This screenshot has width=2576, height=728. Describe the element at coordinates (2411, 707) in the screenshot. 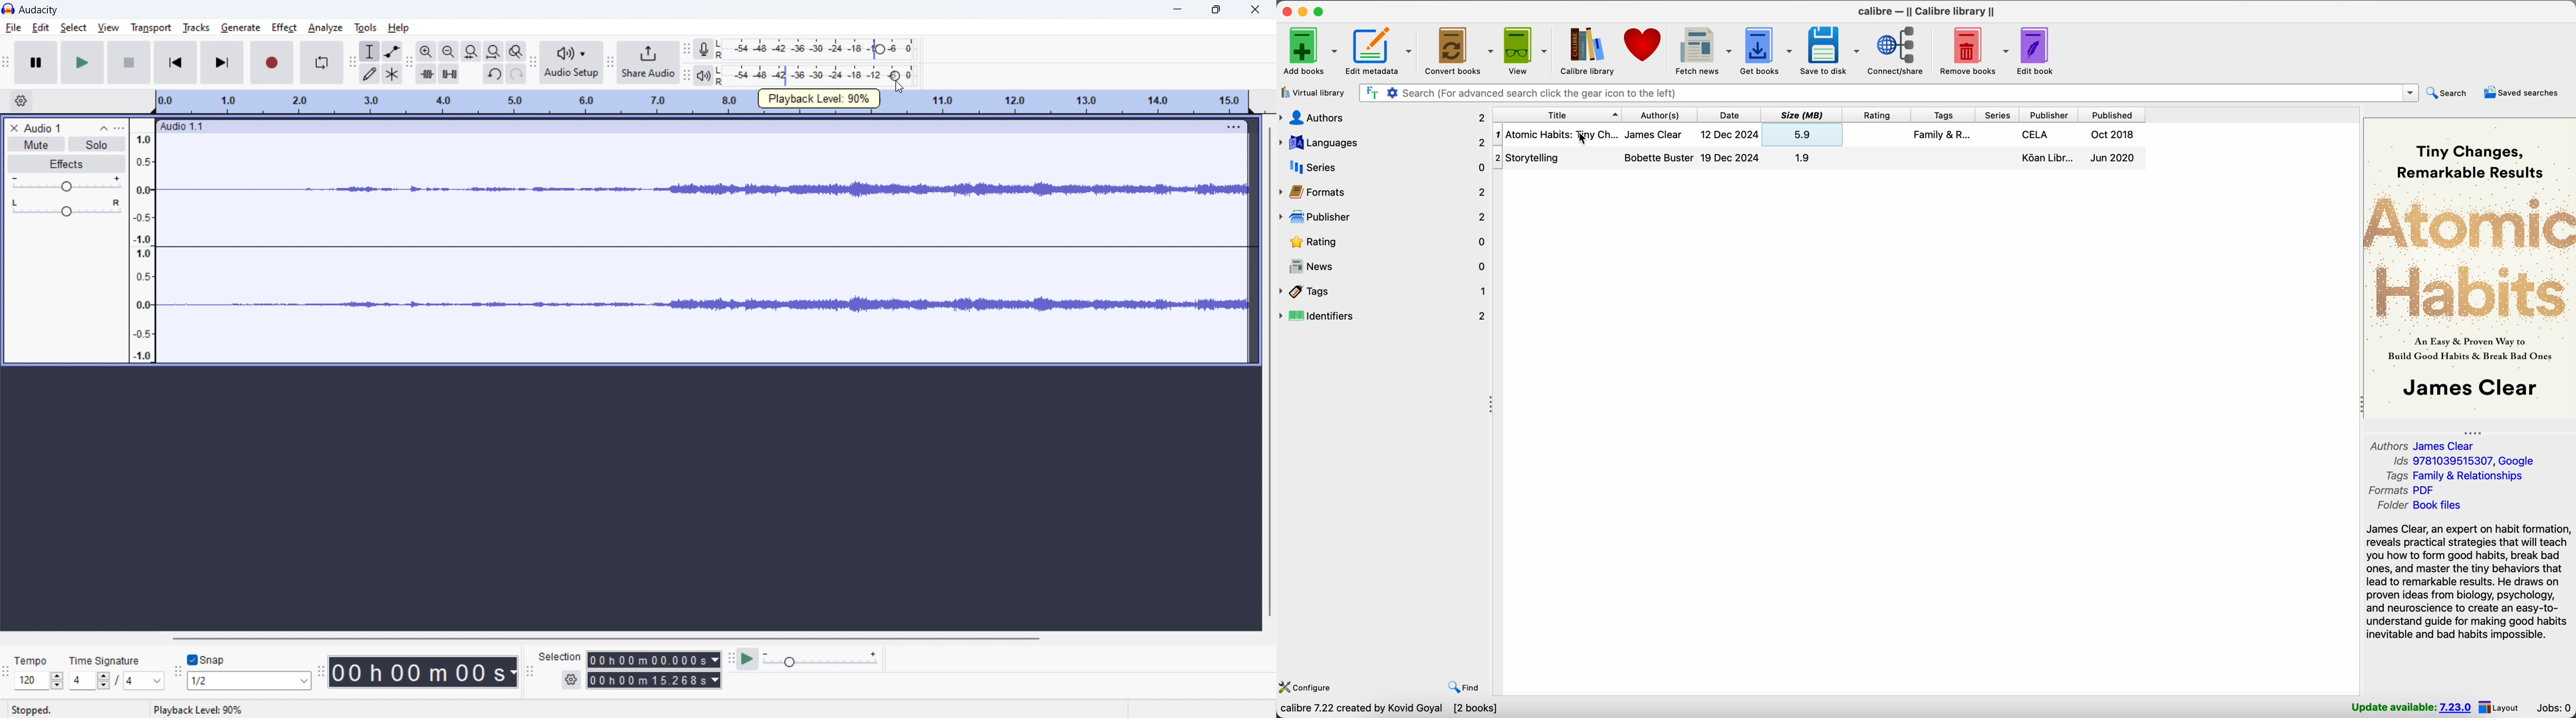

I see `update available: 7.23.0` at that location.